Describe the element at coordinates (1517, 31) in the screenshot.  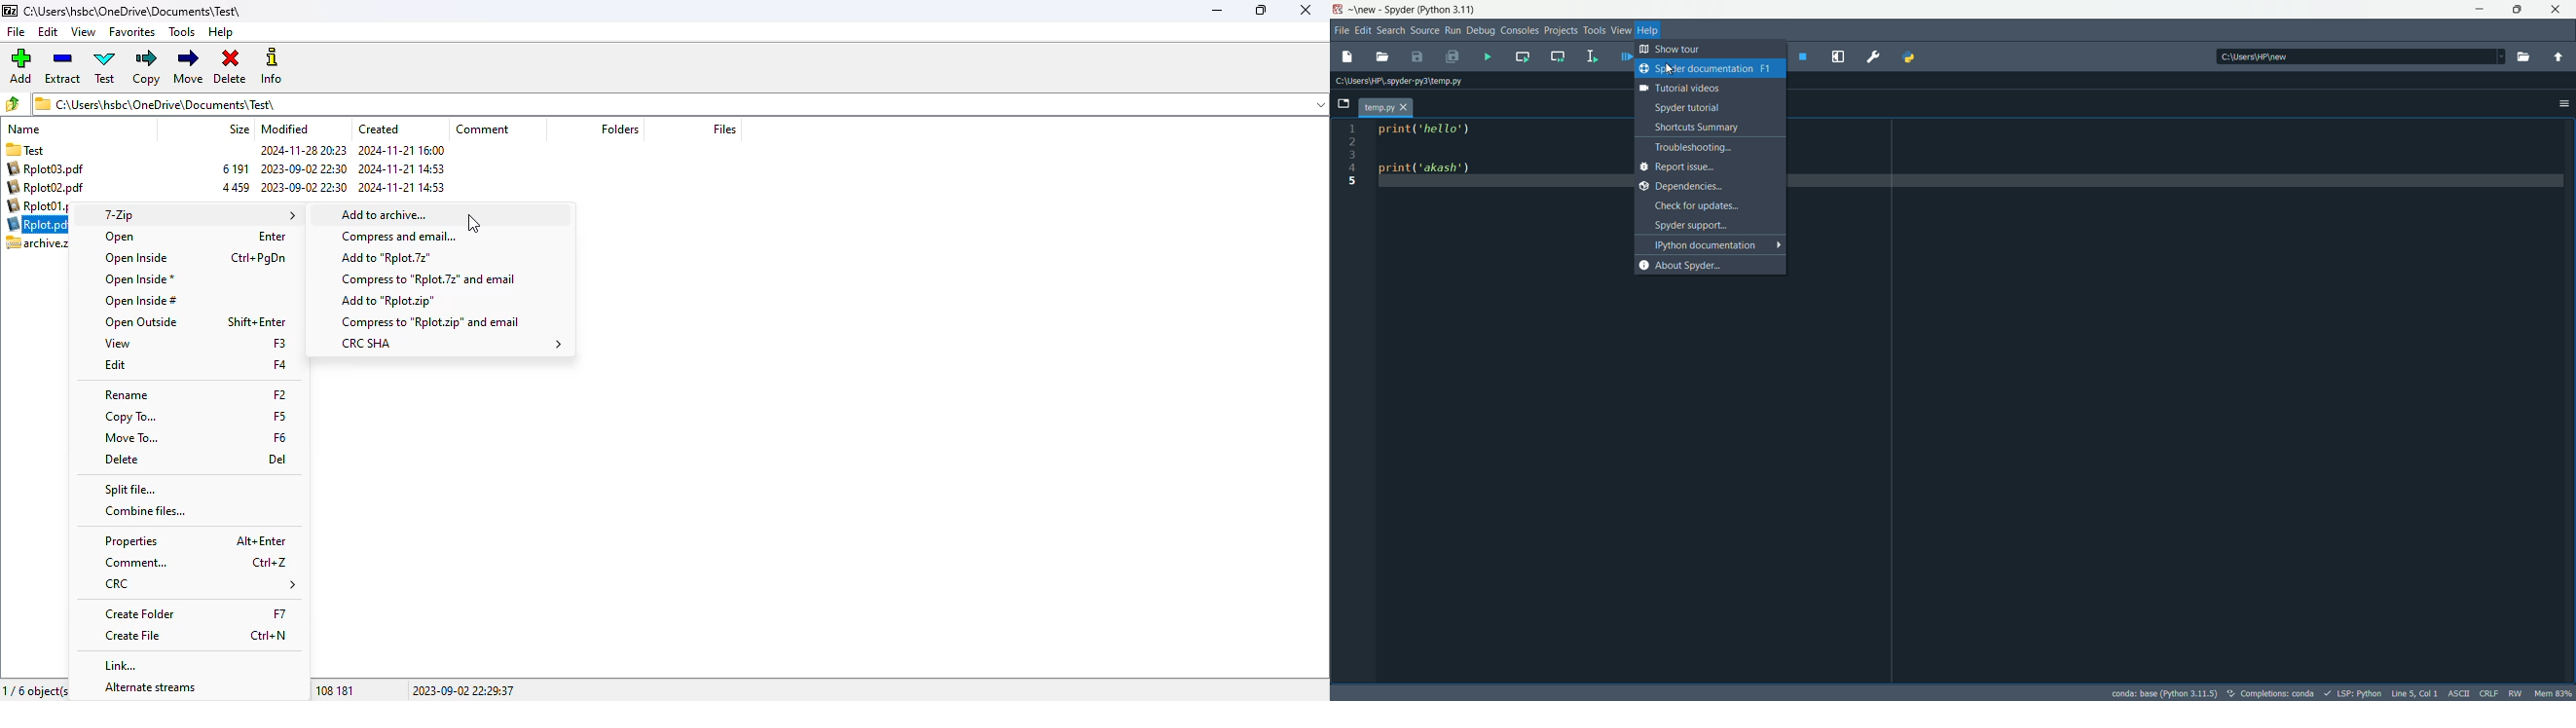
I see `consoles menu` at that location.